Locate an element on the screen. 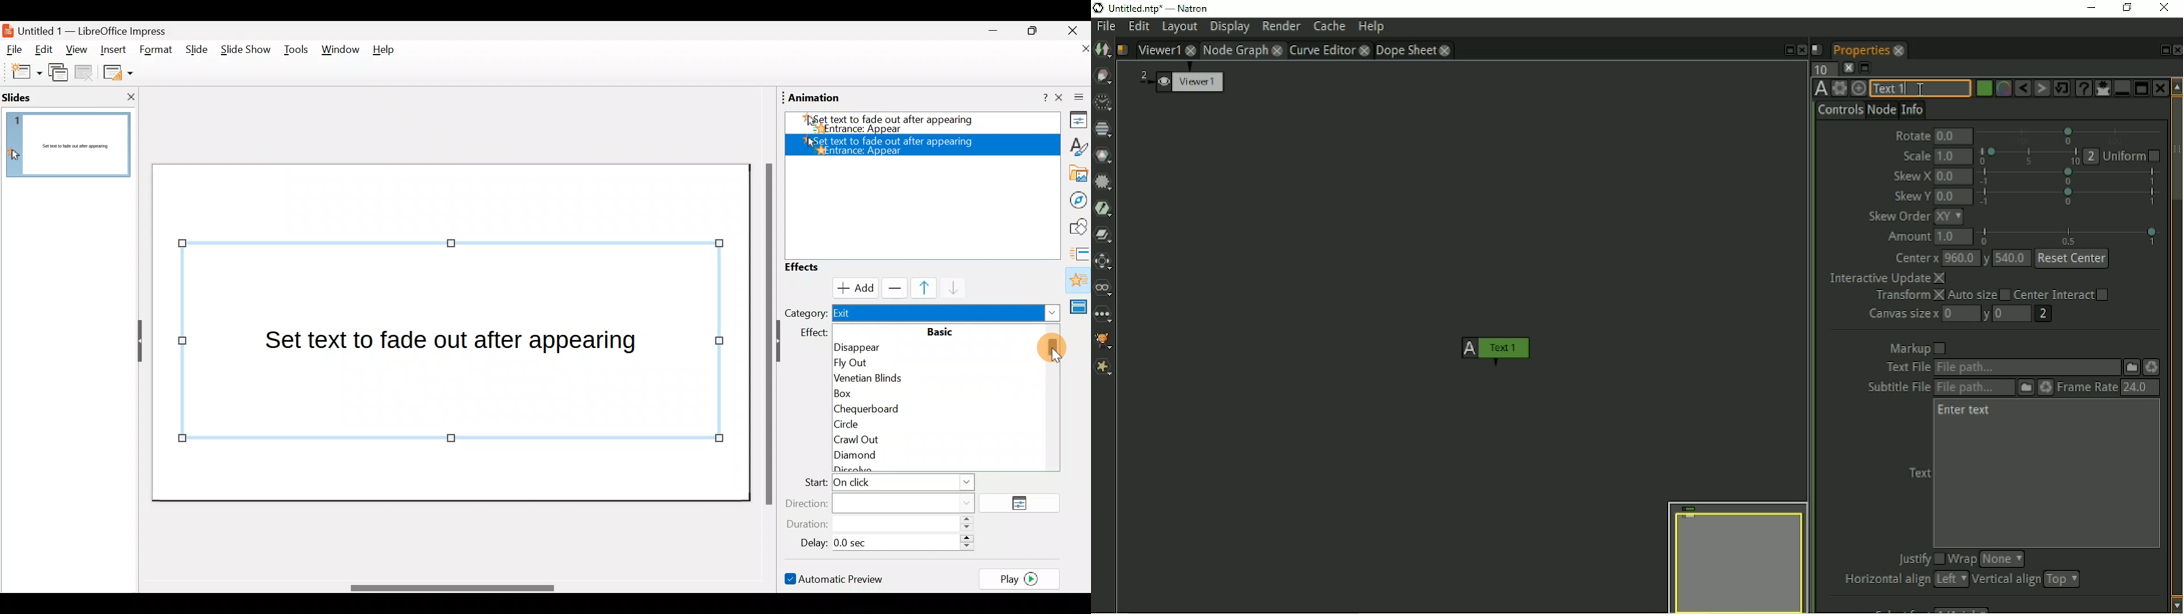 The width and height of the screenshot is (2184, 616). New slide is located at coordinates (21, 72).